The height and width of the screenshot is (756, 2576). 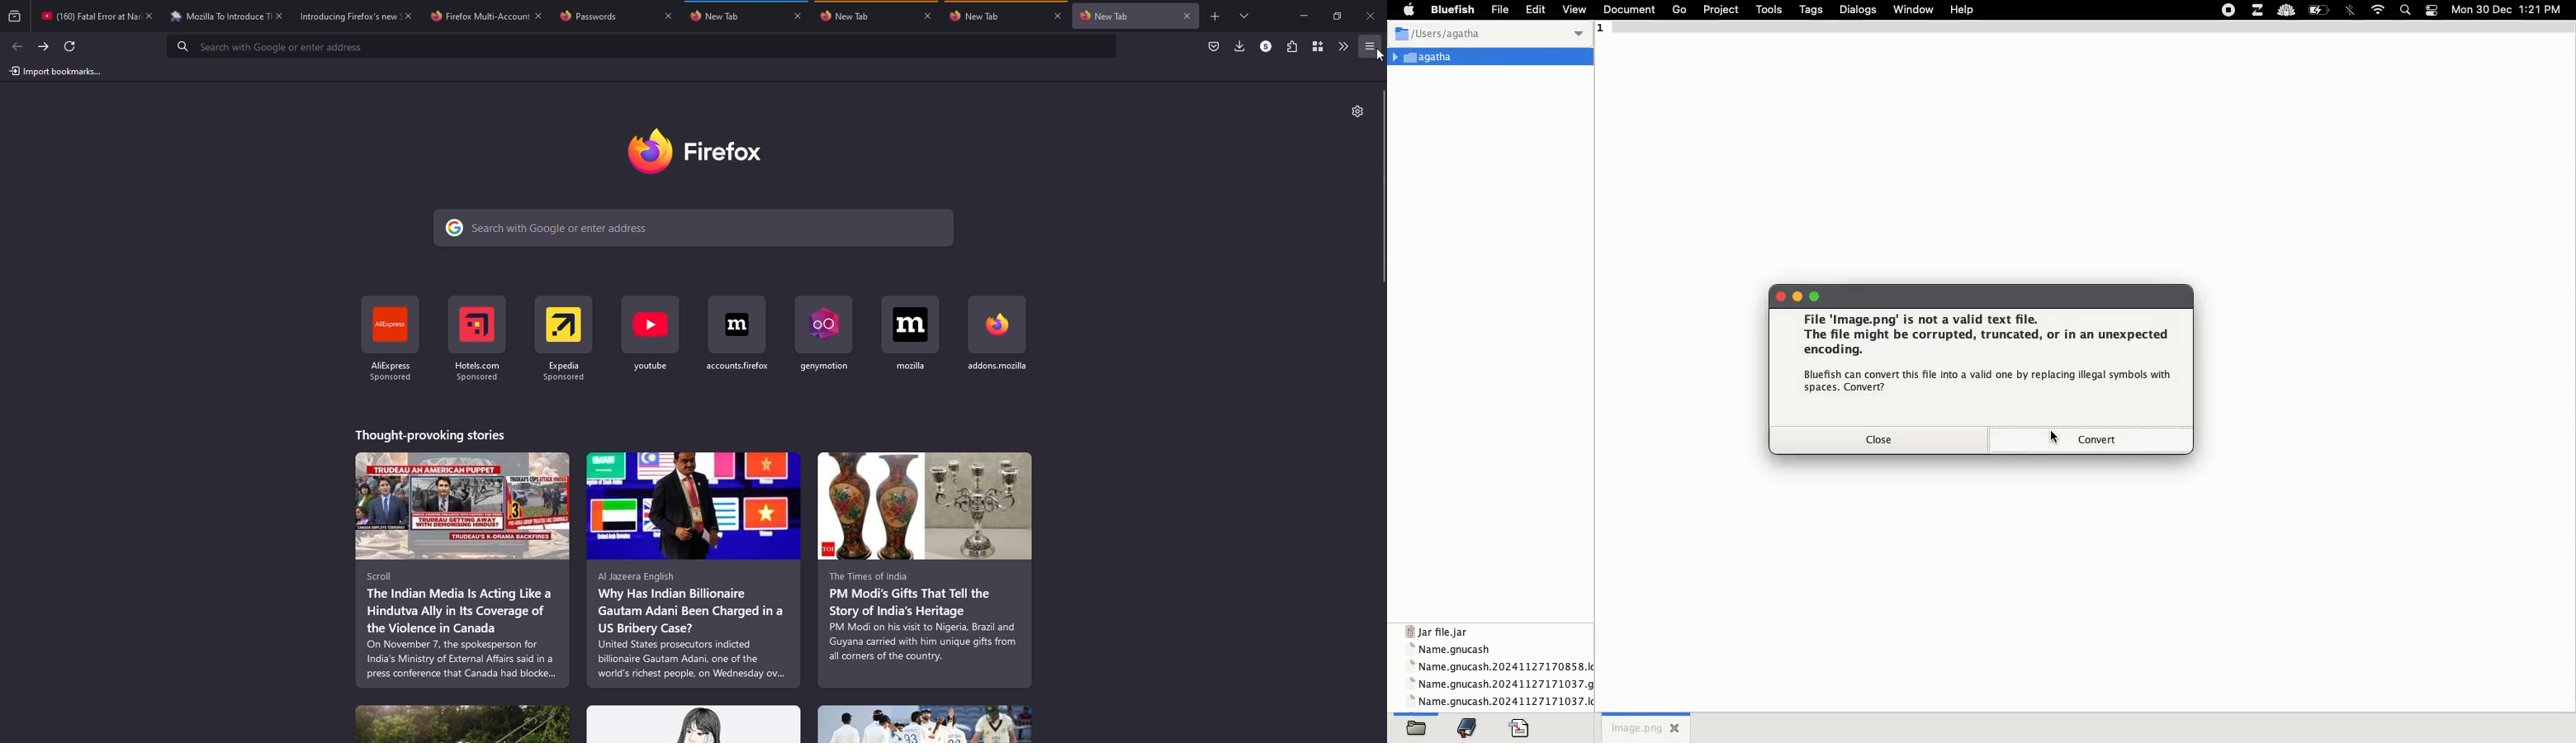 What do you see at coordinates (1859, 12) in the screenshot?
I see `dialogs` at bounding box center [1859, 12].